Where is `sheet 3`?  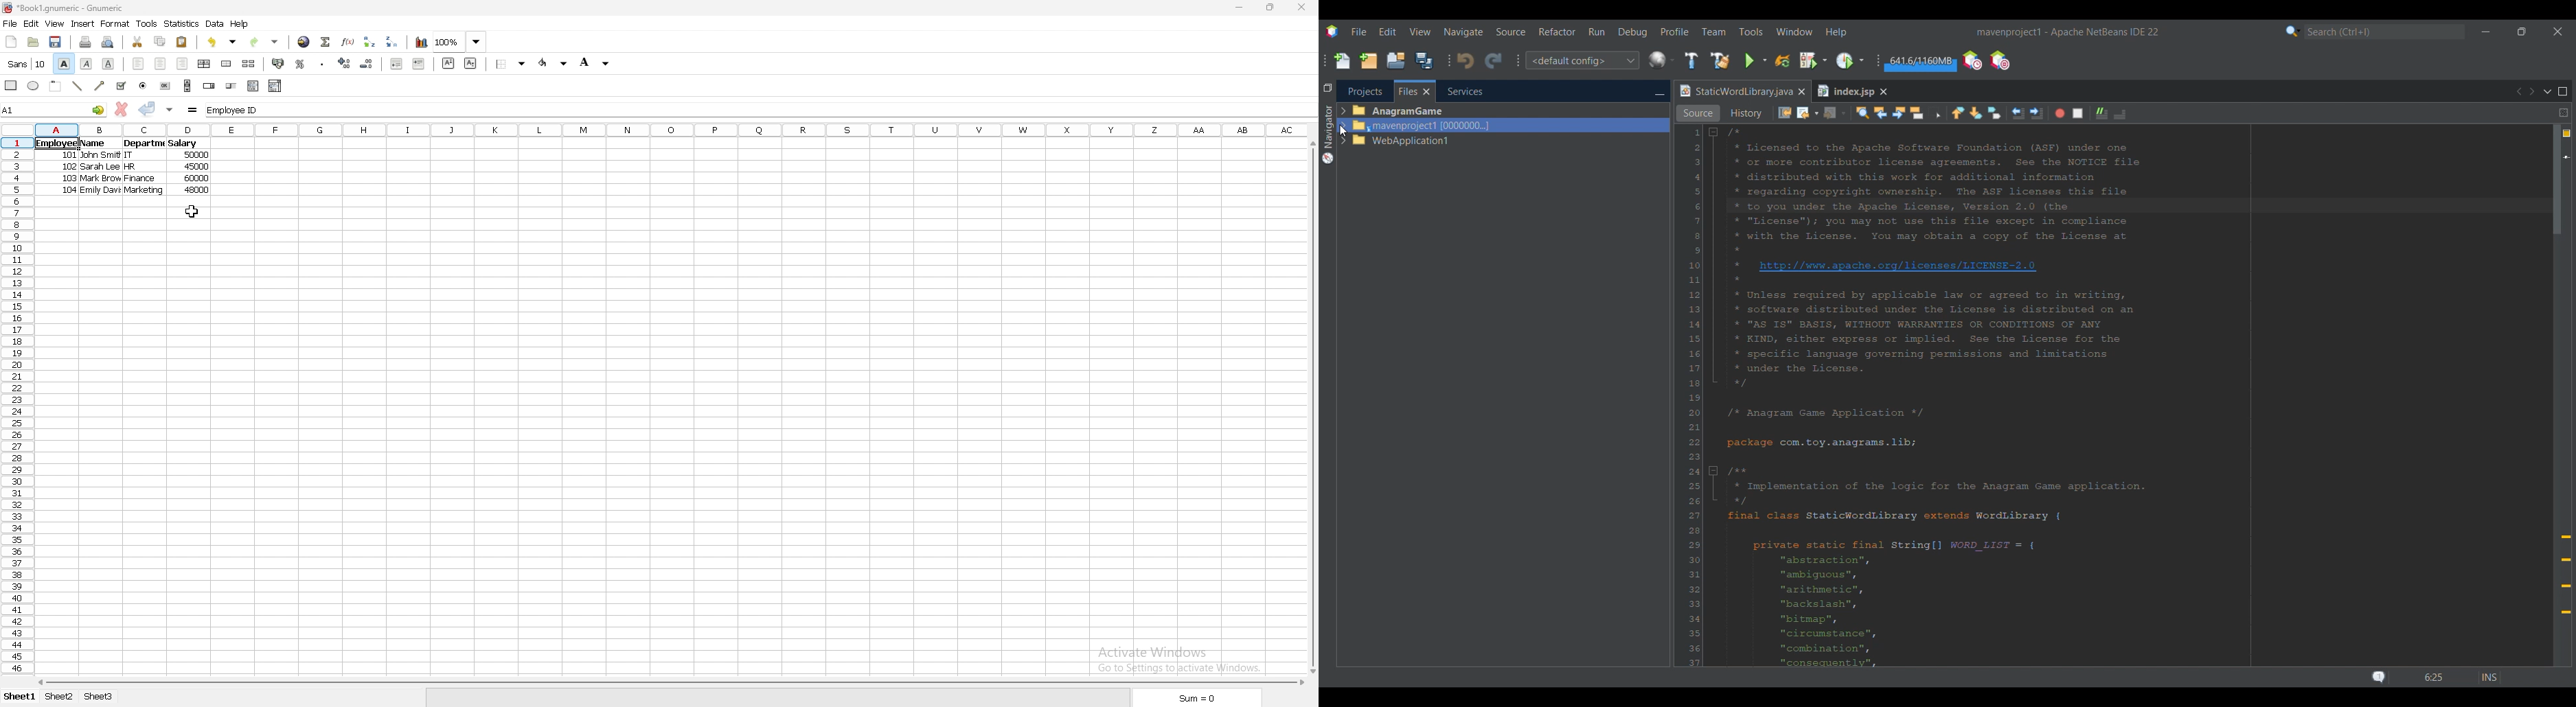
sheet 3 is located at coordinates (98, 697).